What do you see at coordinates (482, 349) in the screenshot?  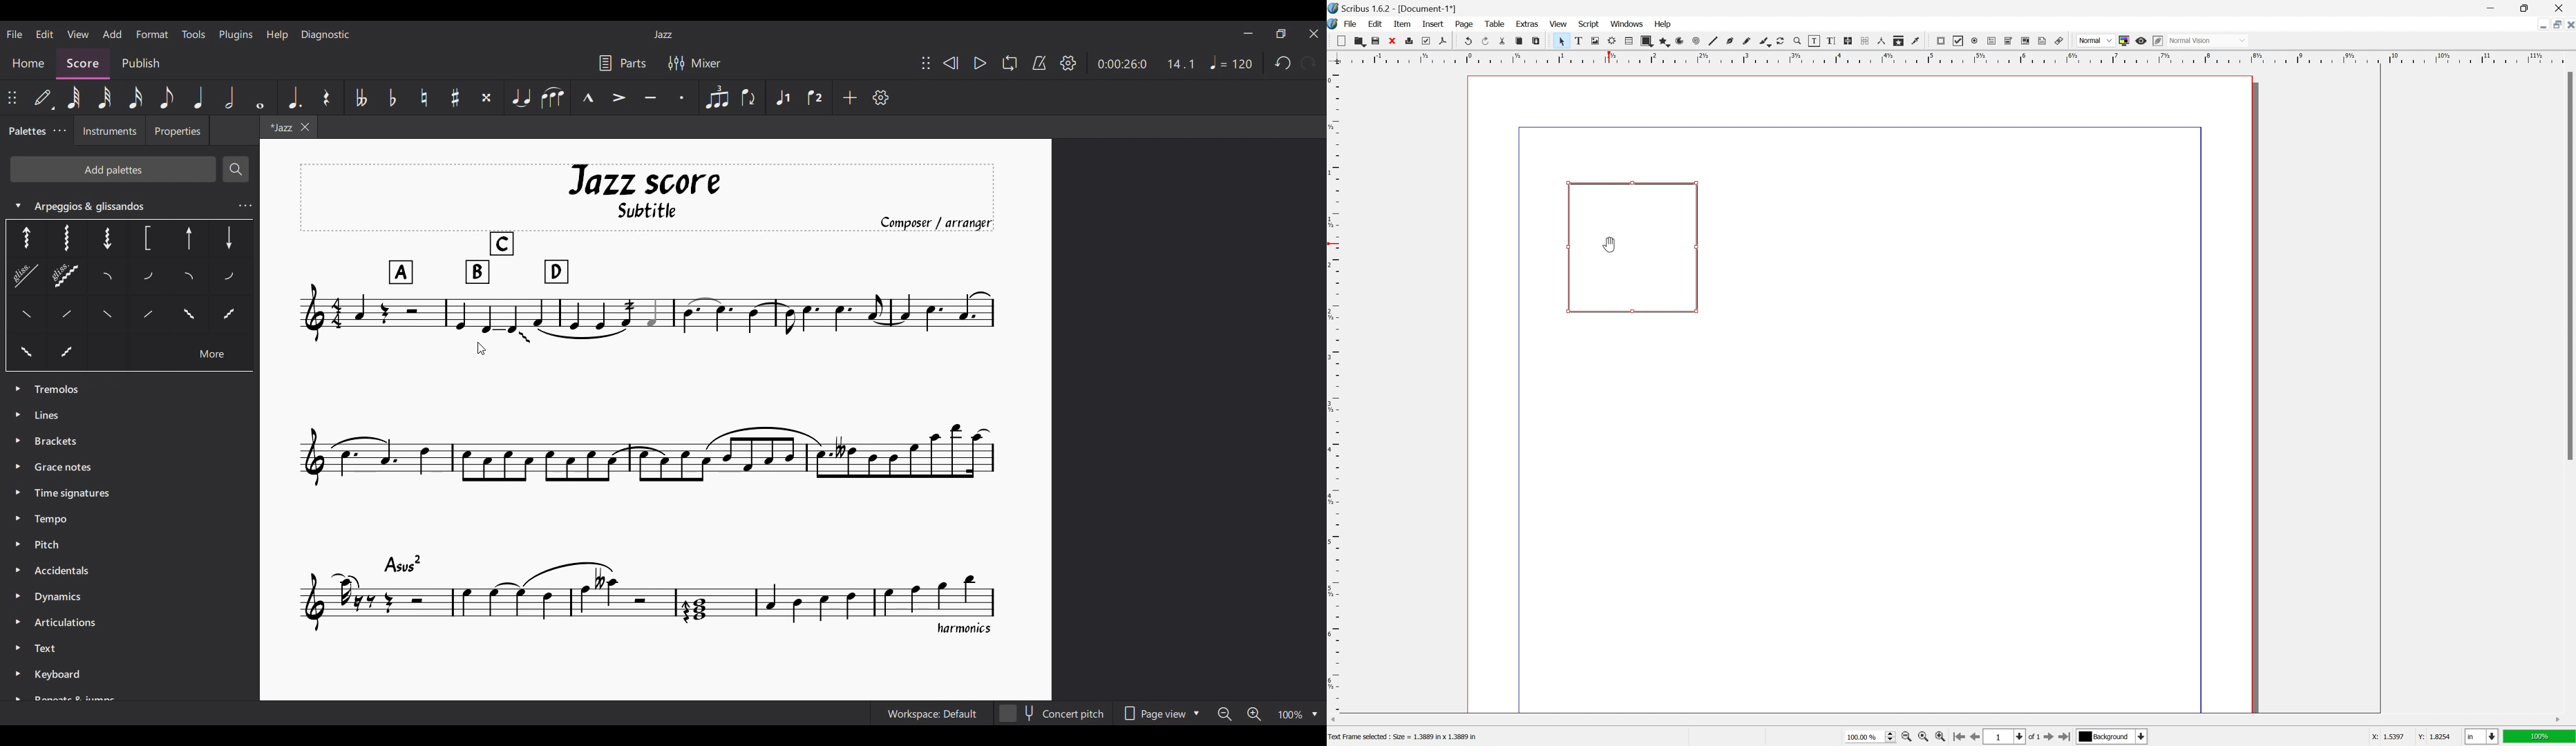 I see `Cursor position unchanged` at bounding box center [482, 349].